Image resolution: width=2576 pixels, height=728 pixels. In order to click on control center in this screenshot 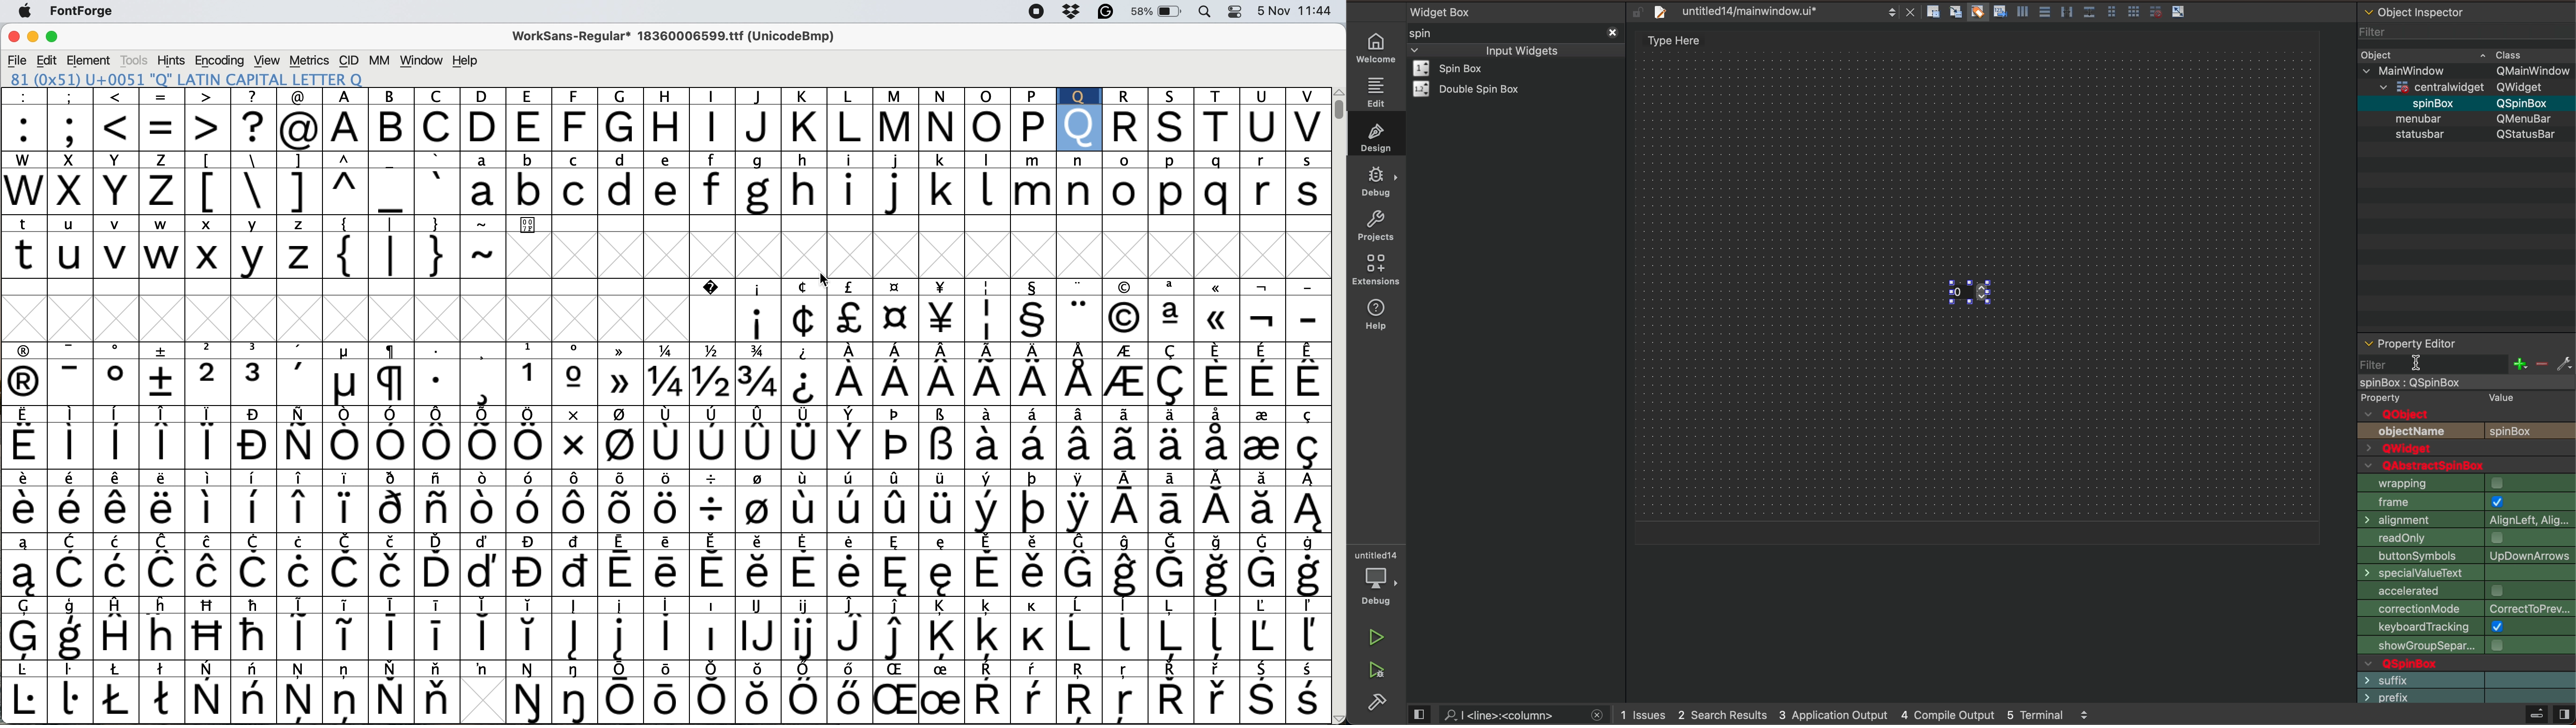, I will do `click(1235, 13)`.